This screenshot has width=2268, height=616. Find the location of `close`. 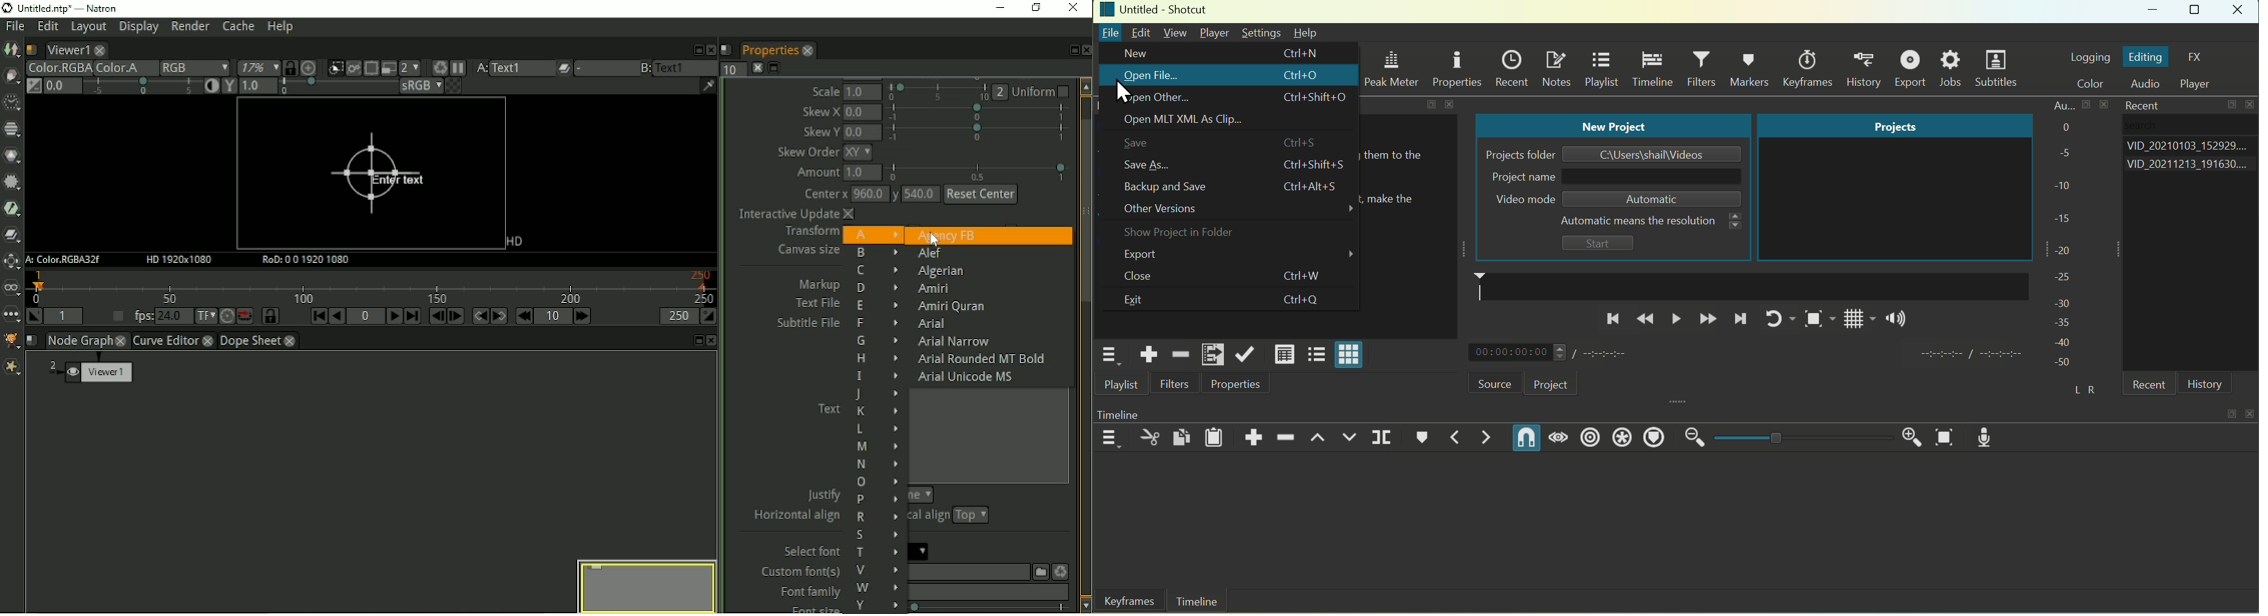

close is located at coordinates (1452, 105).